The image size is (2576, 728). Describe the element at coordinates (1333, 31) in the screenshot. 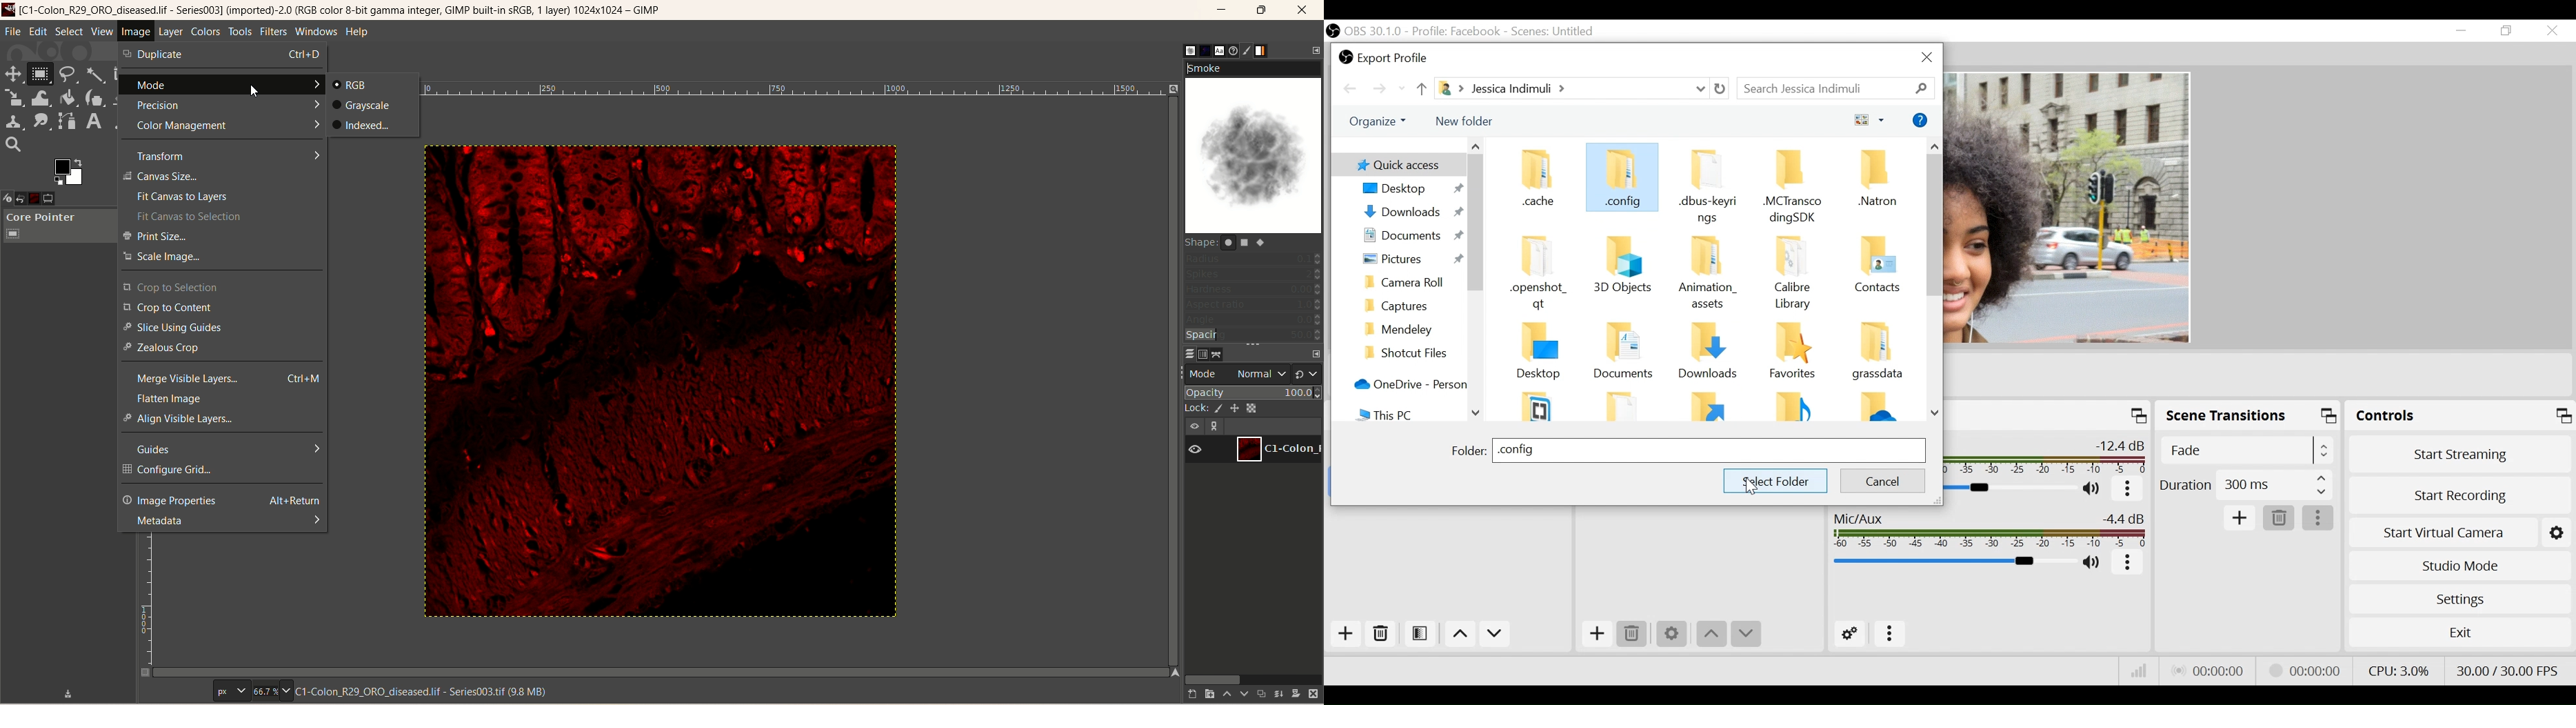

I see `OBS Studio Desktop Icon` at that location.